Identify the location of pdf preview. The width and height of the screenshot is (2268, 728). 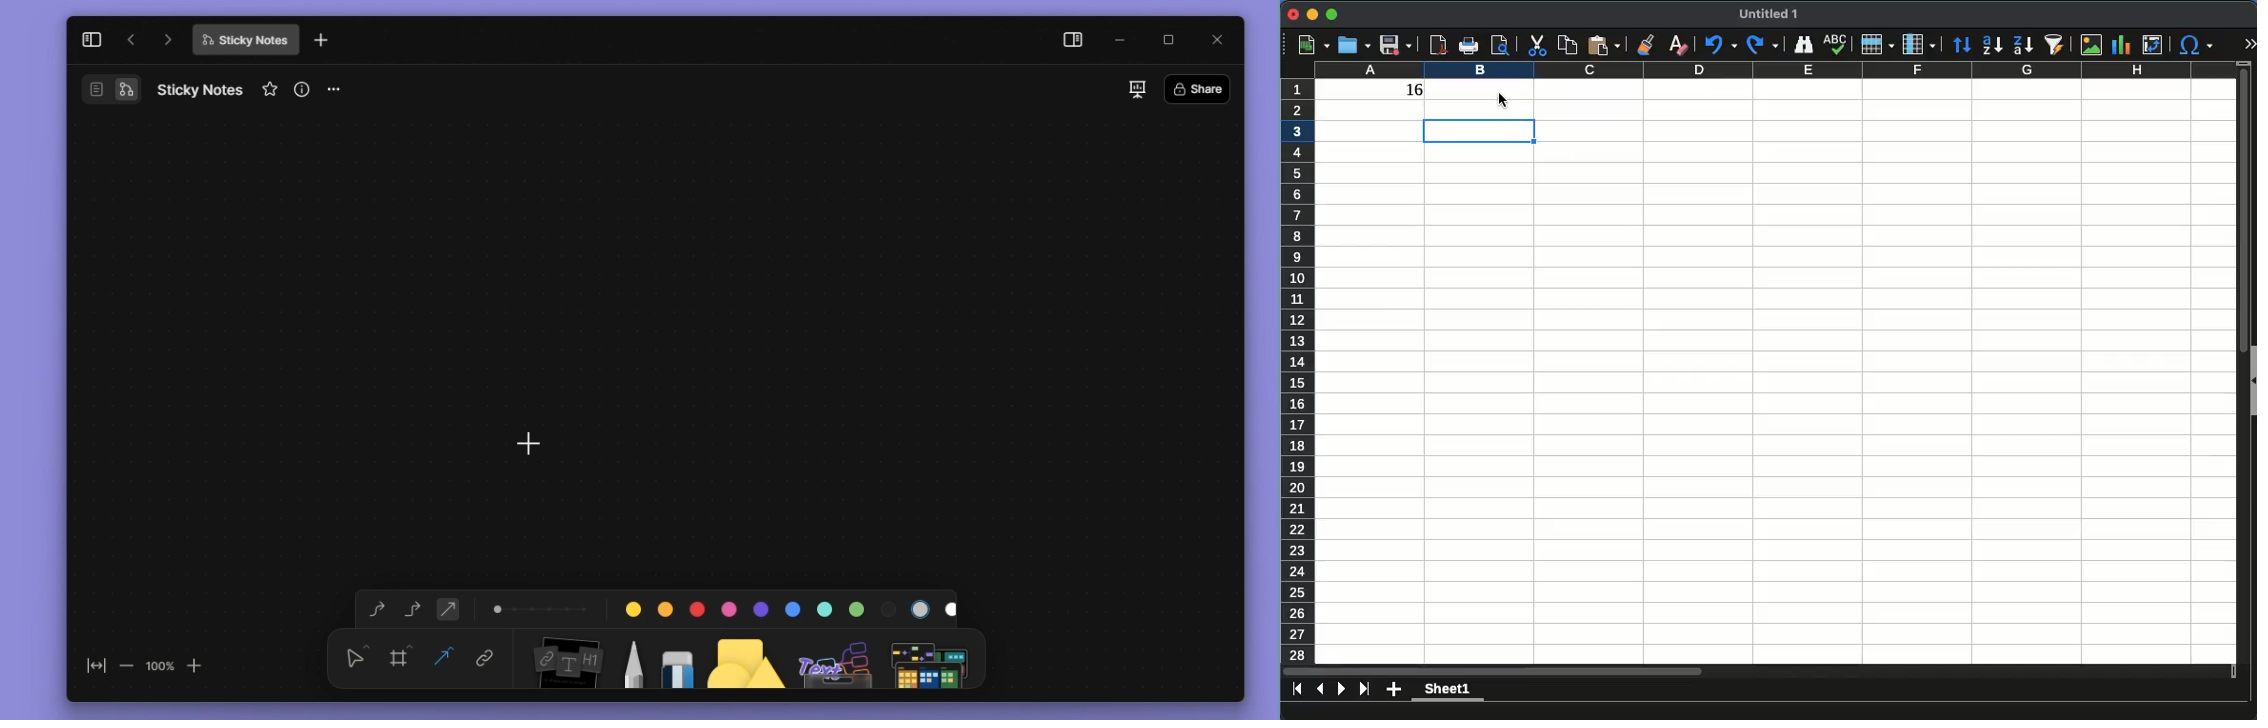
(1439, 45).